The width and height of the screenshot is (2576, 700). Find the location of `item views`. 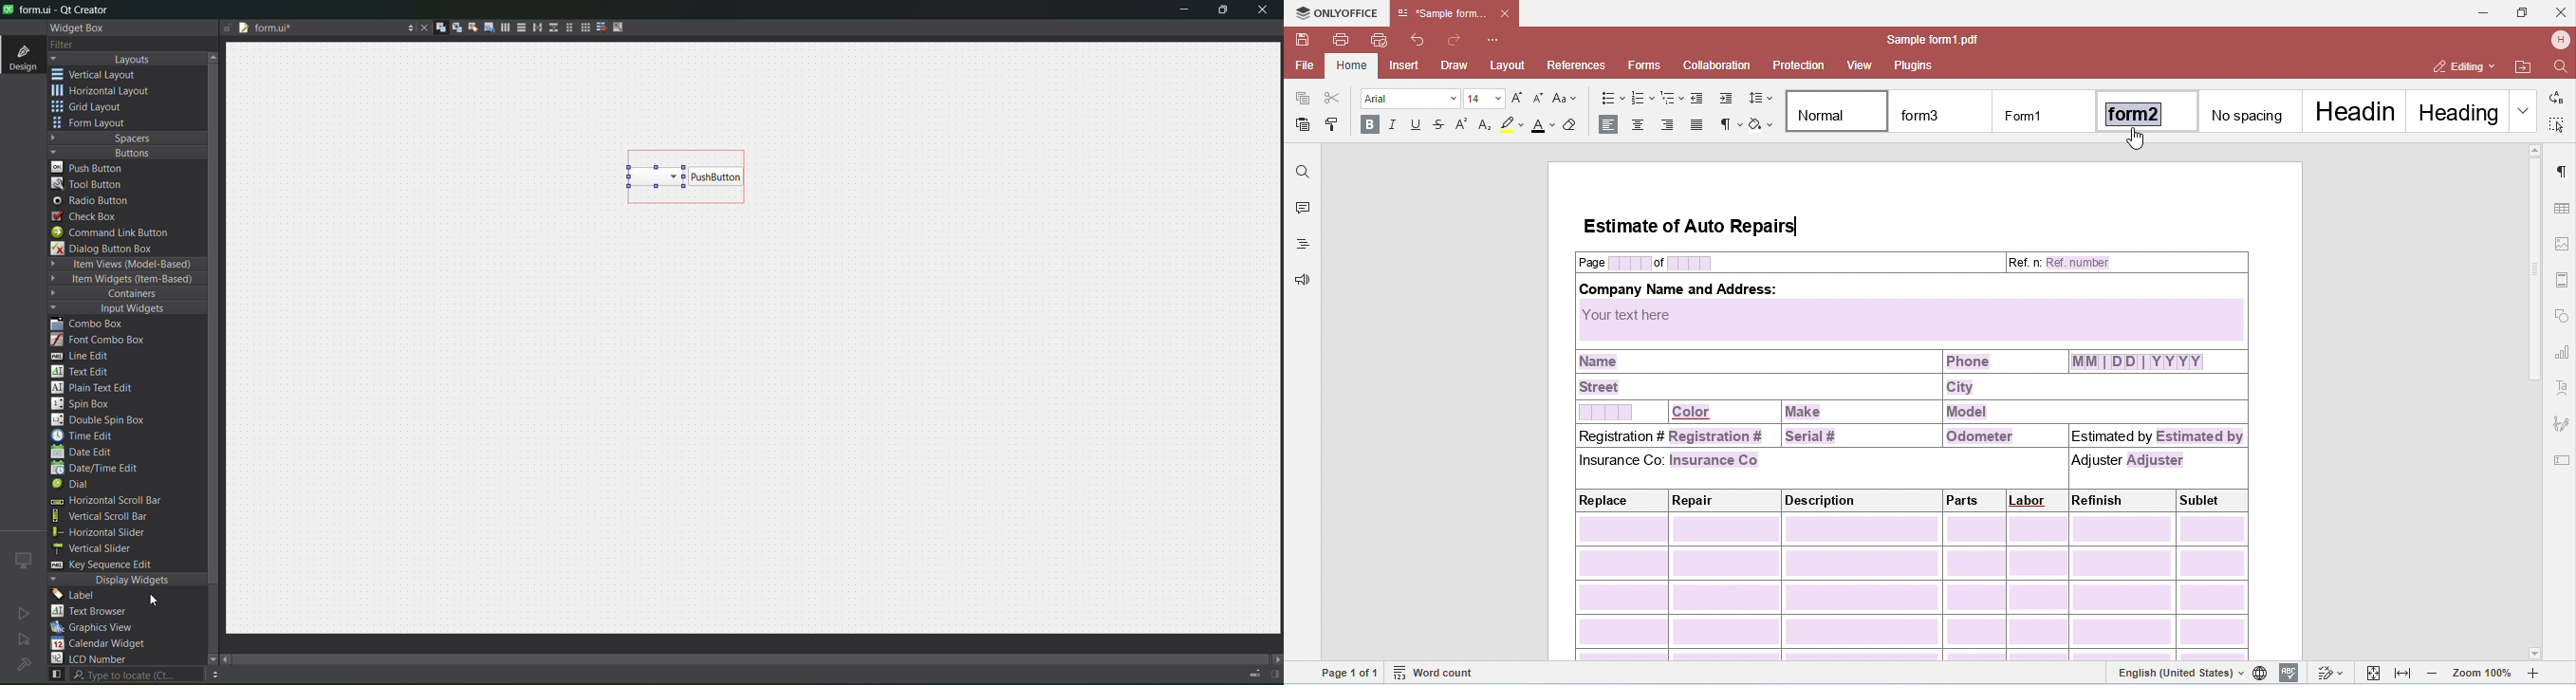

item views is located at coordinates (126, 265).